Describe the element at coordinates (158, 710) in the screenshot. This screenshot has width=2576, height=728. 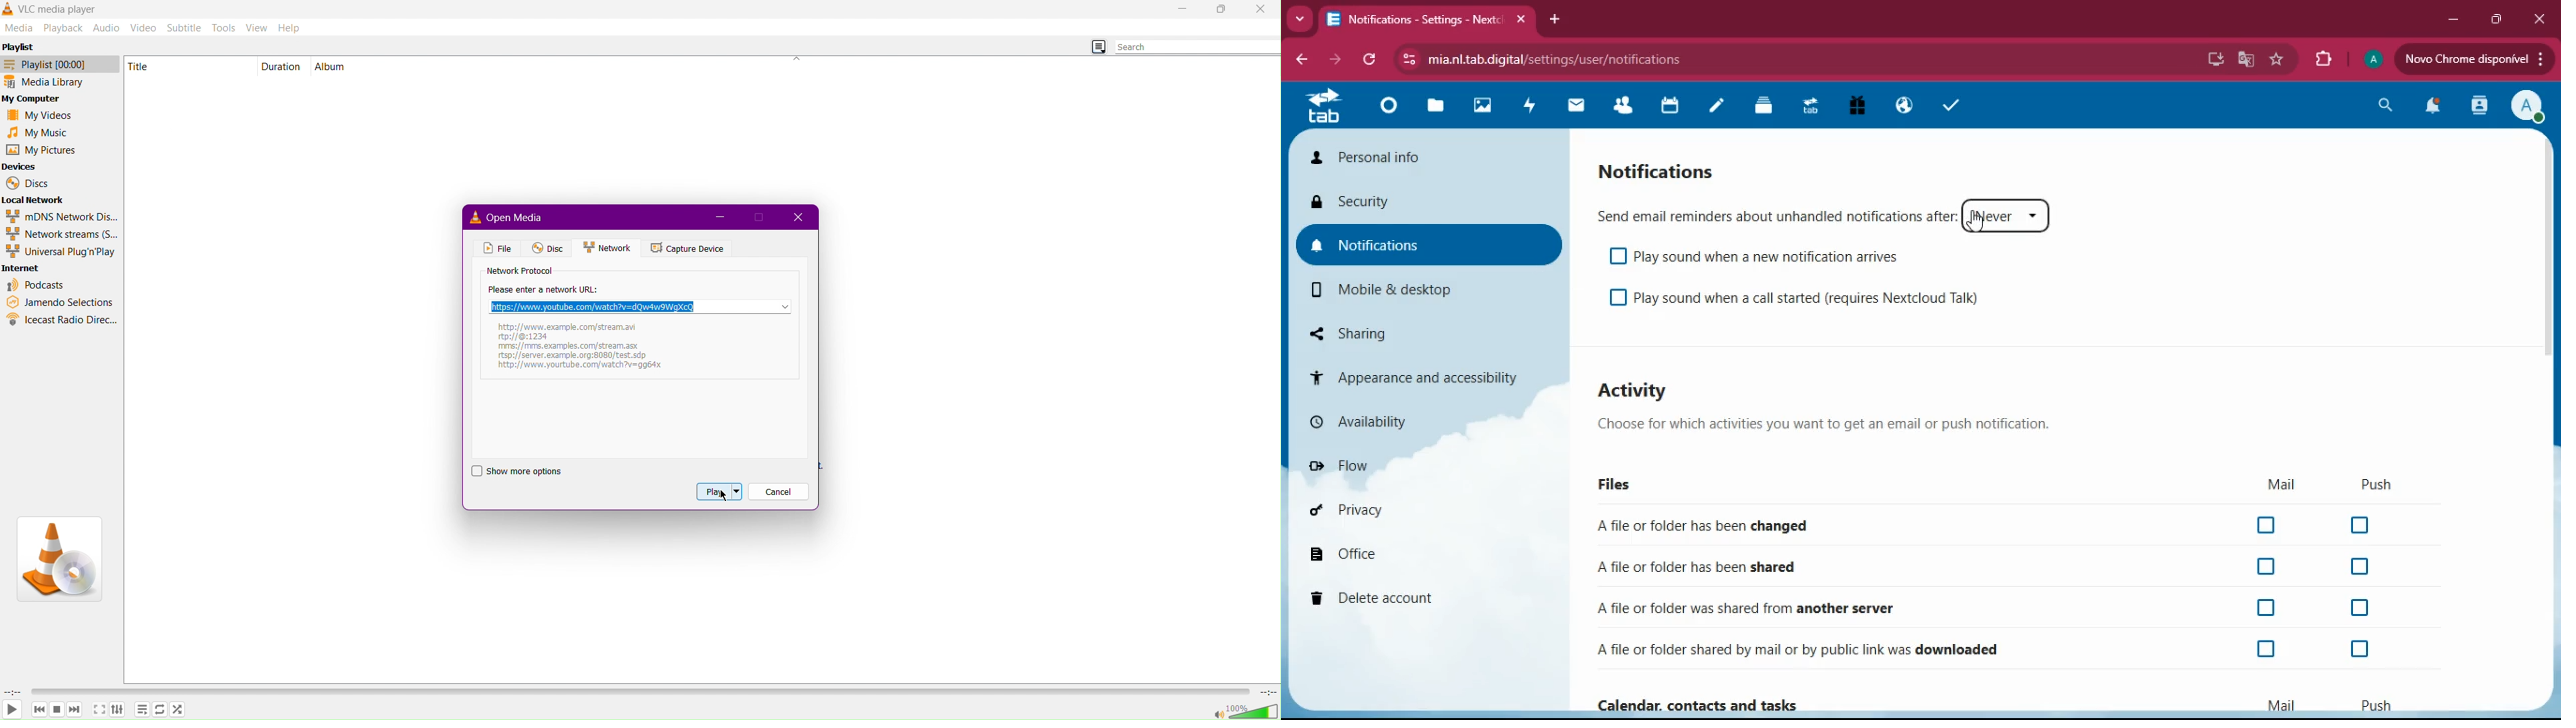
I see `Toggle Loop` at that location.